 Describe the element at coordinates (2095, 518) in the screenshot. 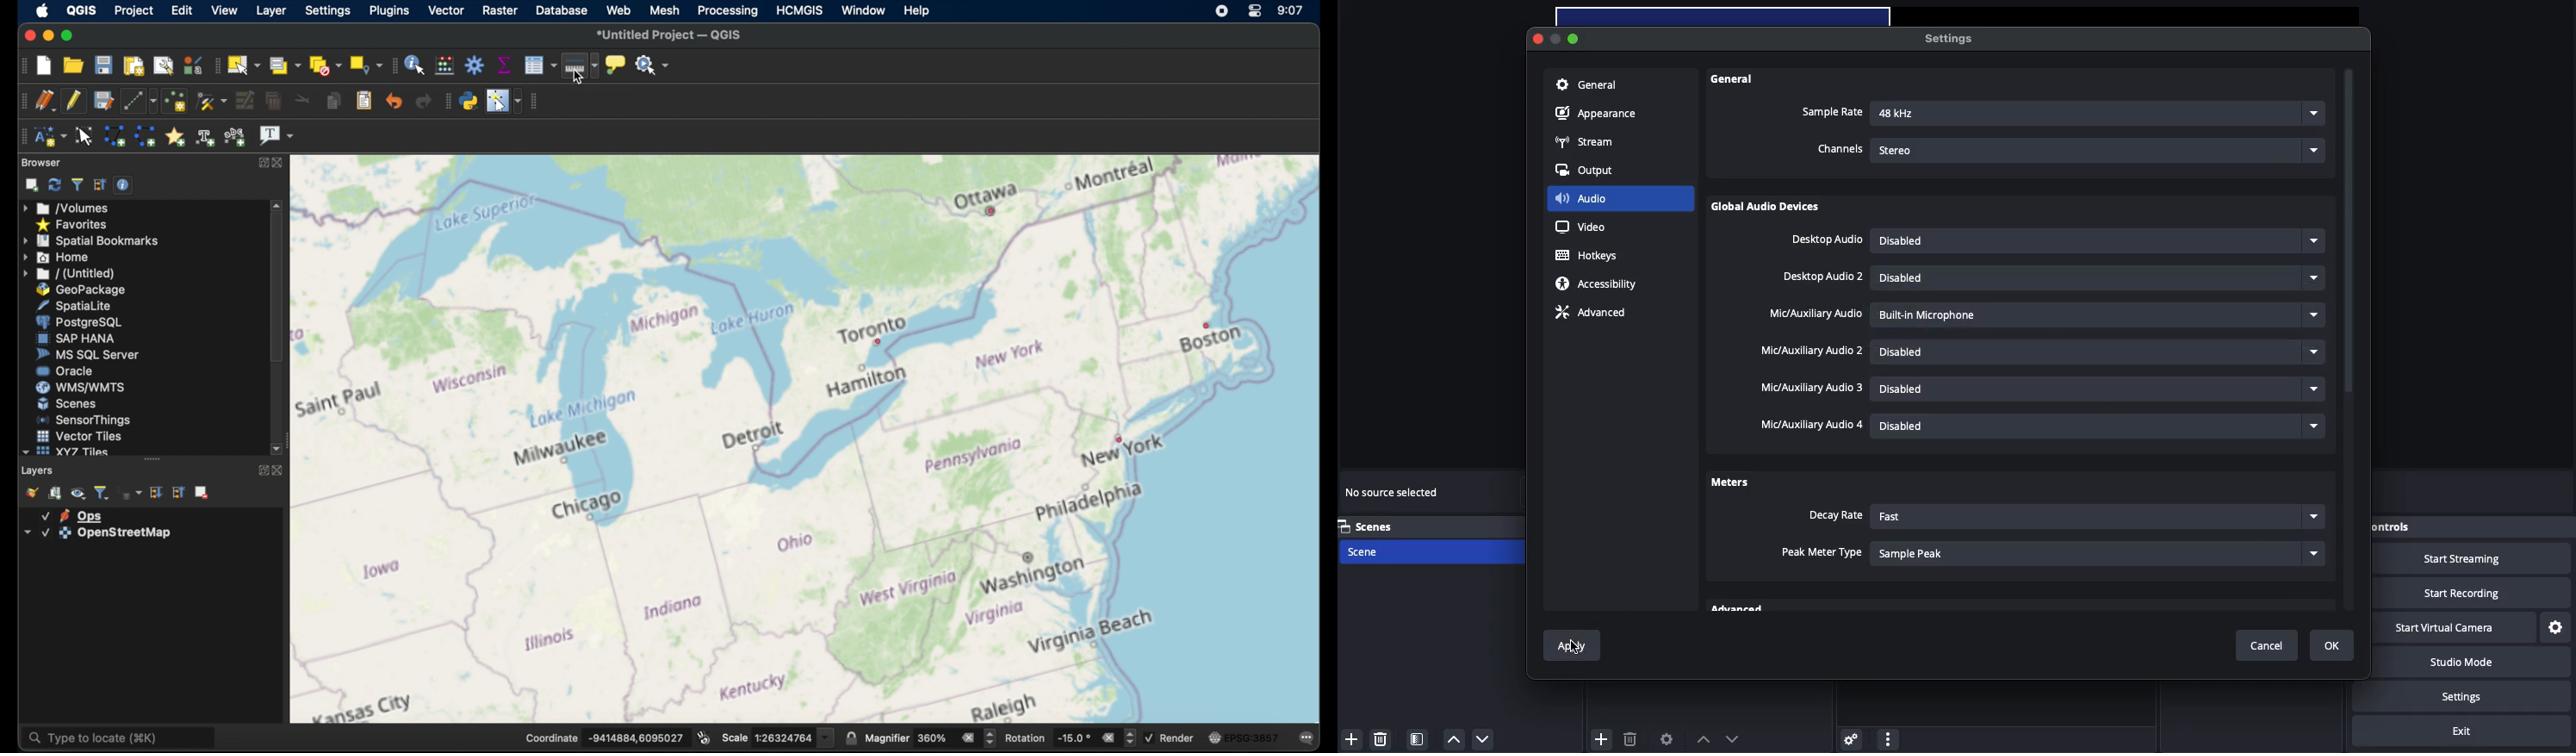

I see `Fast` at that location.